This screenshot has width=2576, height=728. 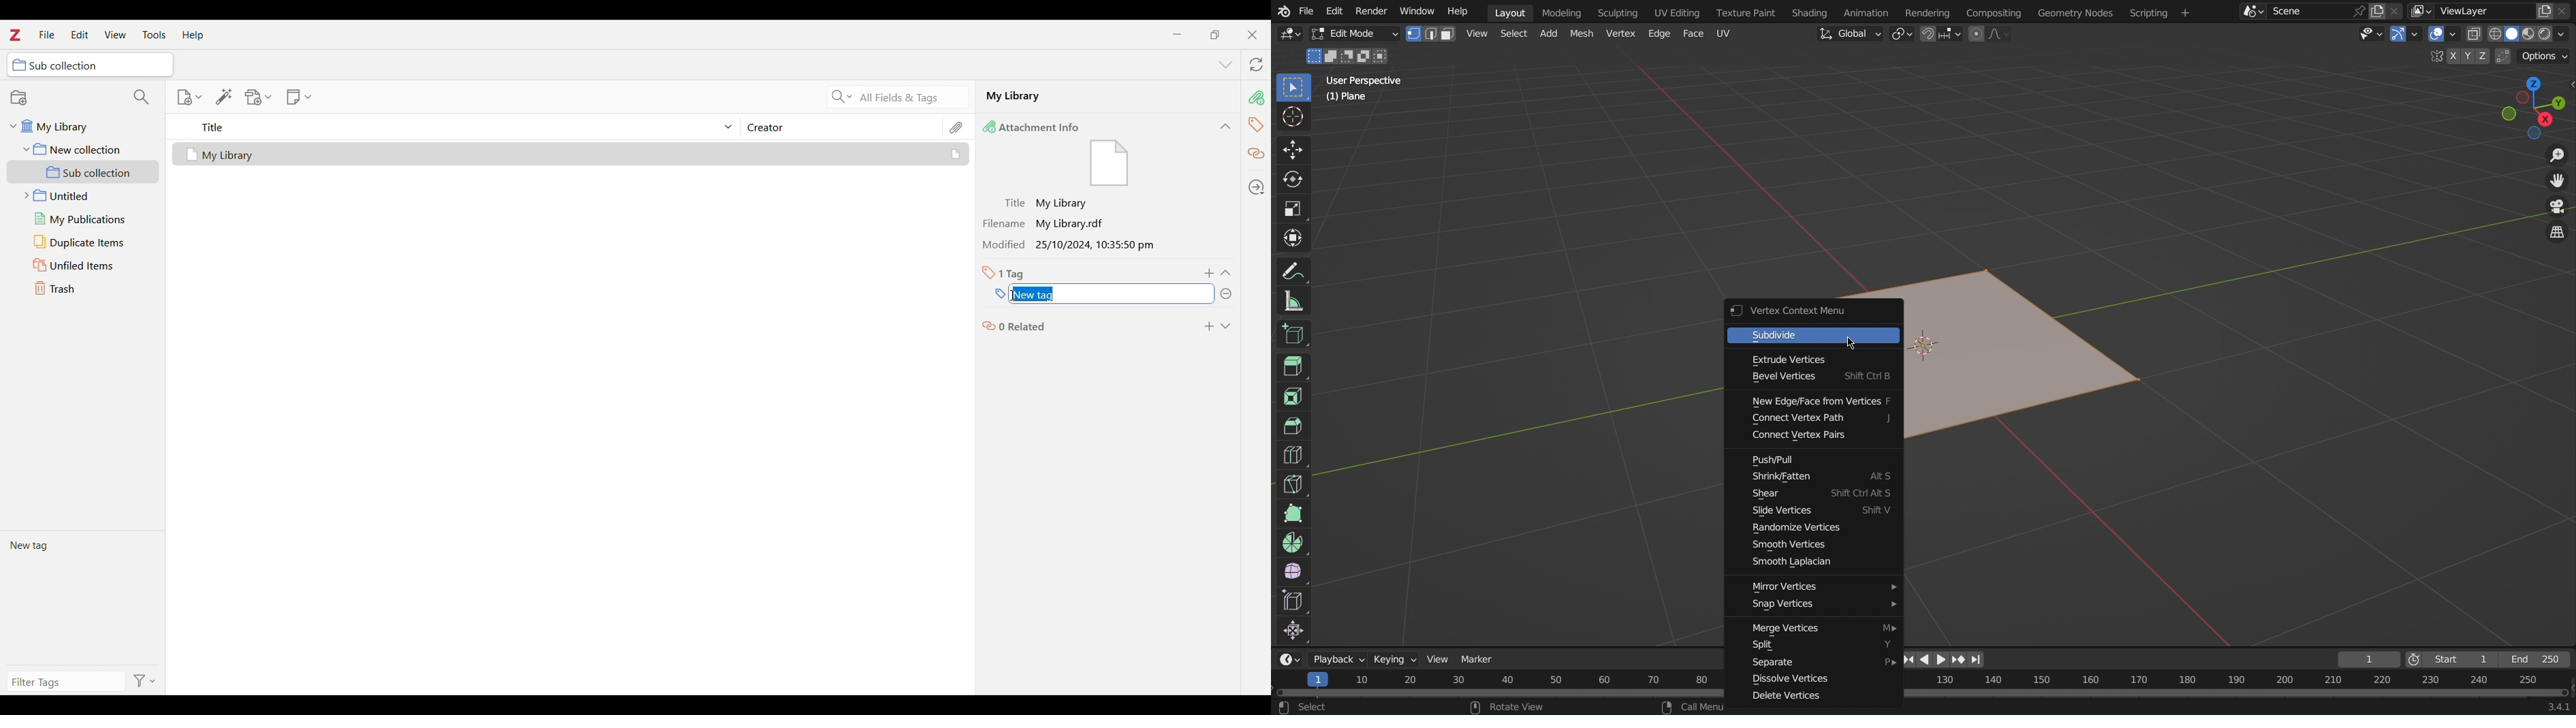 I want to click on New collection folder, so click(x=83, y=149).